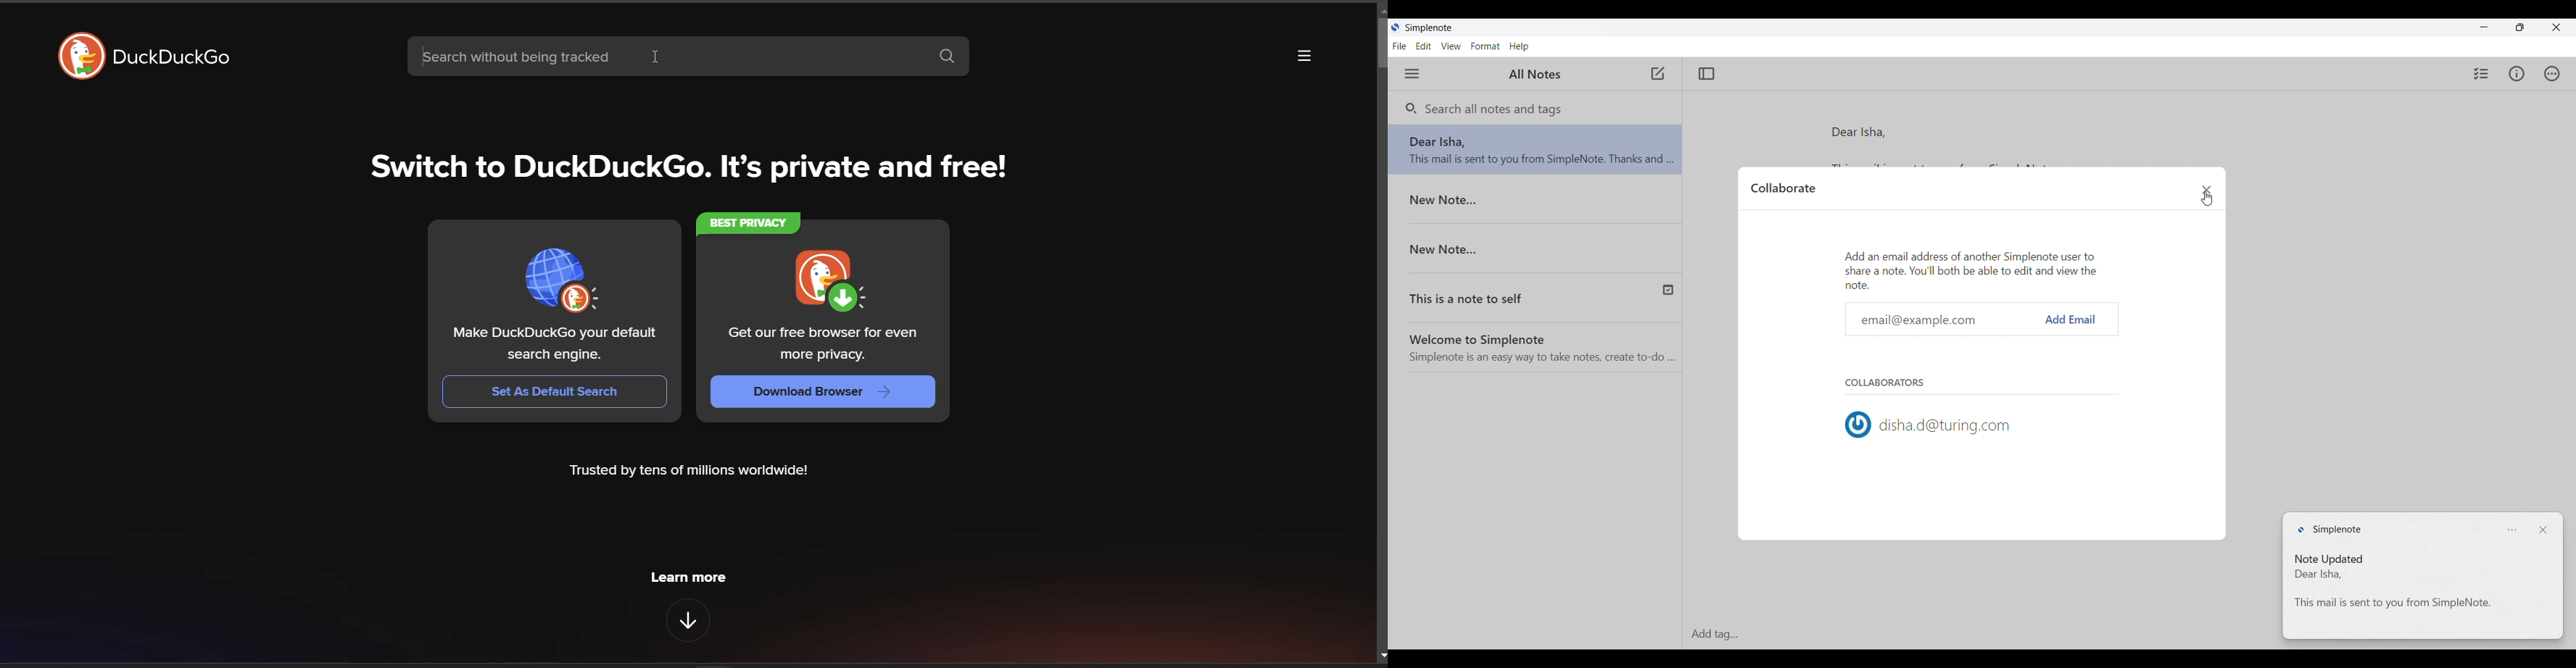  What do you see at coordinates (2520, 27) in the screenshot?
I see `Show interface in a smaller tab` at bounding box center [2520, 27].